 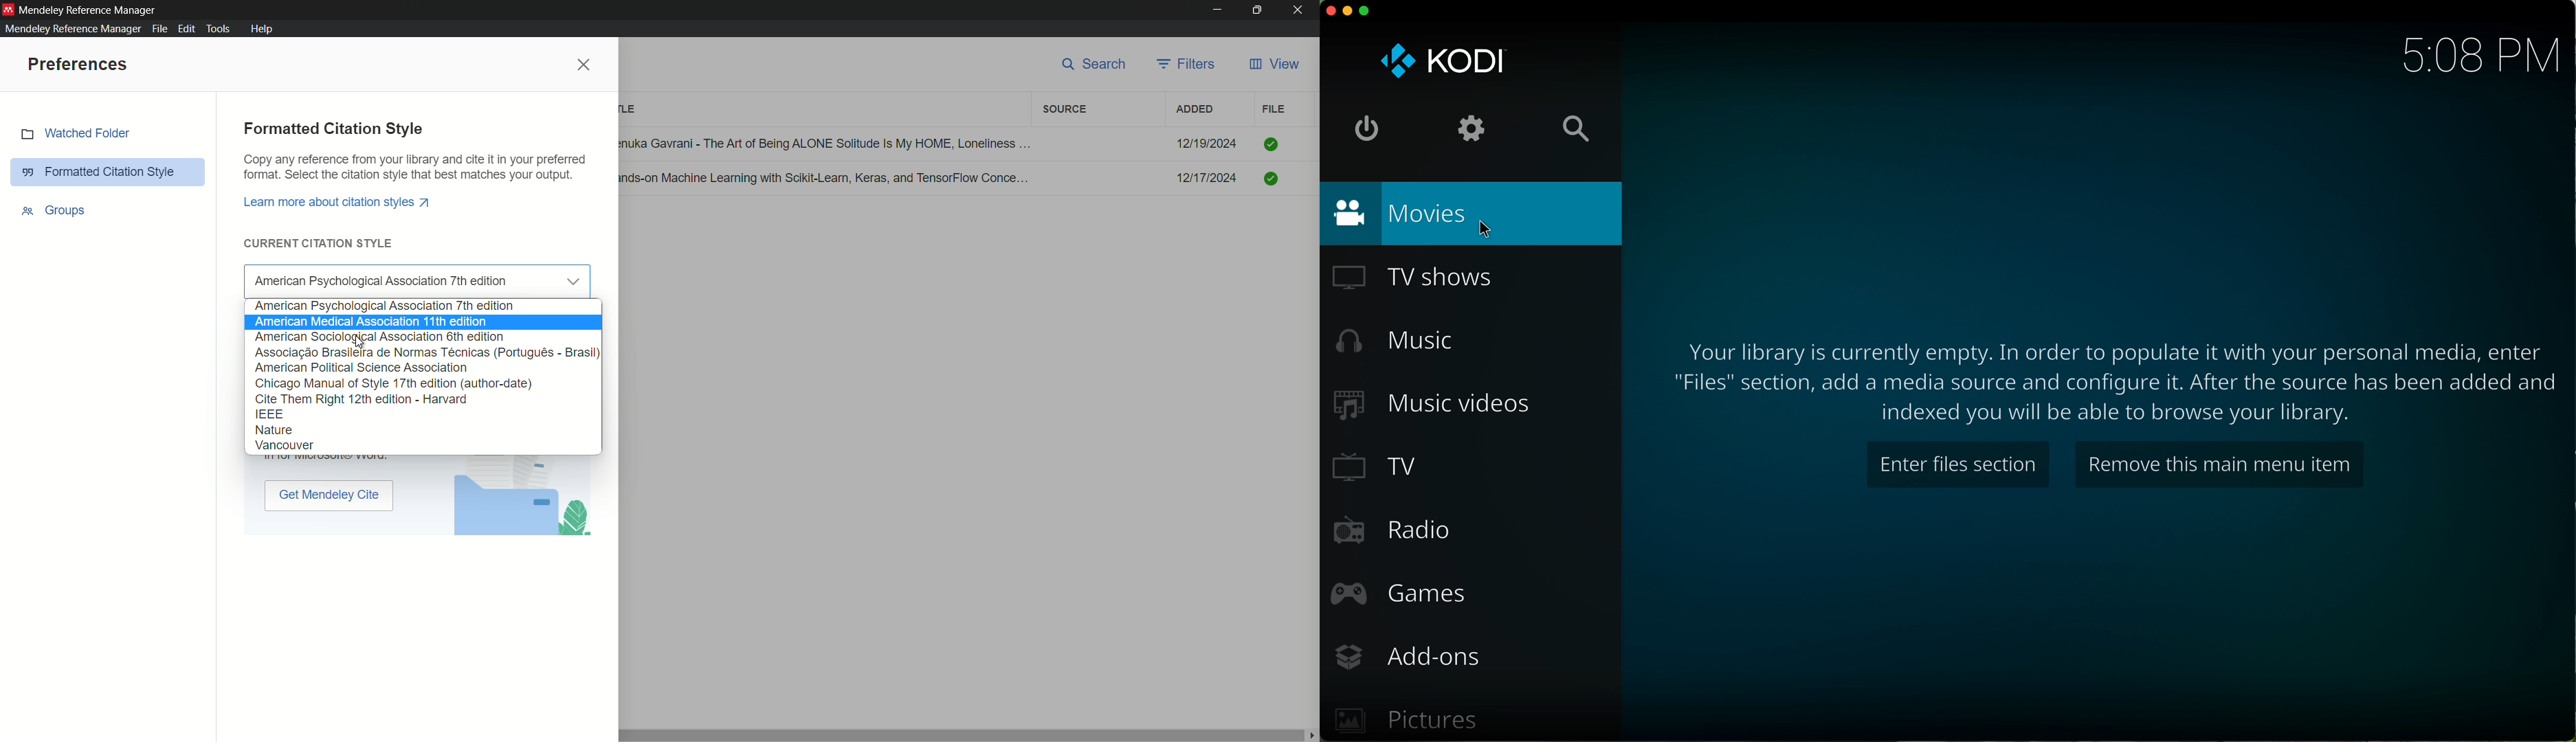 What do you see at coordinates (1374, 469) in the screenshot?
I see `TV` at bounding box center [1374, 469].